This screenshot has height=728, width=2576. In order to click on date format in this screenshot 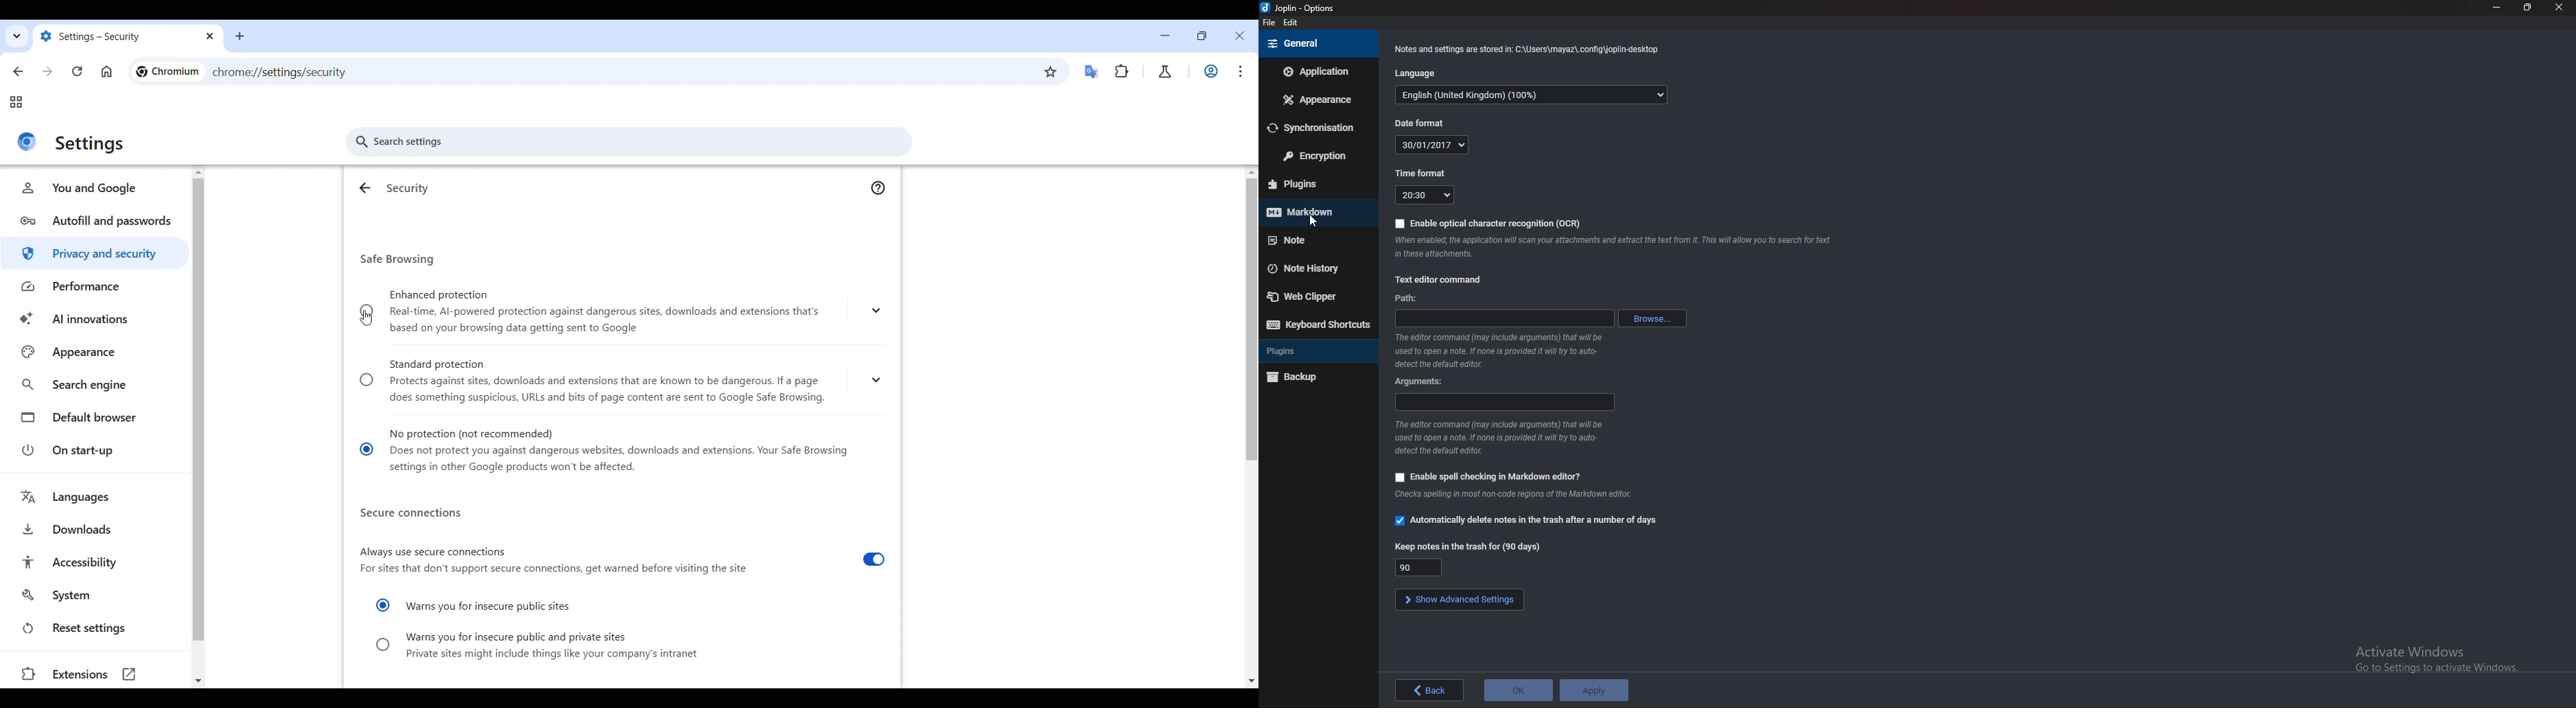, I will do `click(1429, 145)`.